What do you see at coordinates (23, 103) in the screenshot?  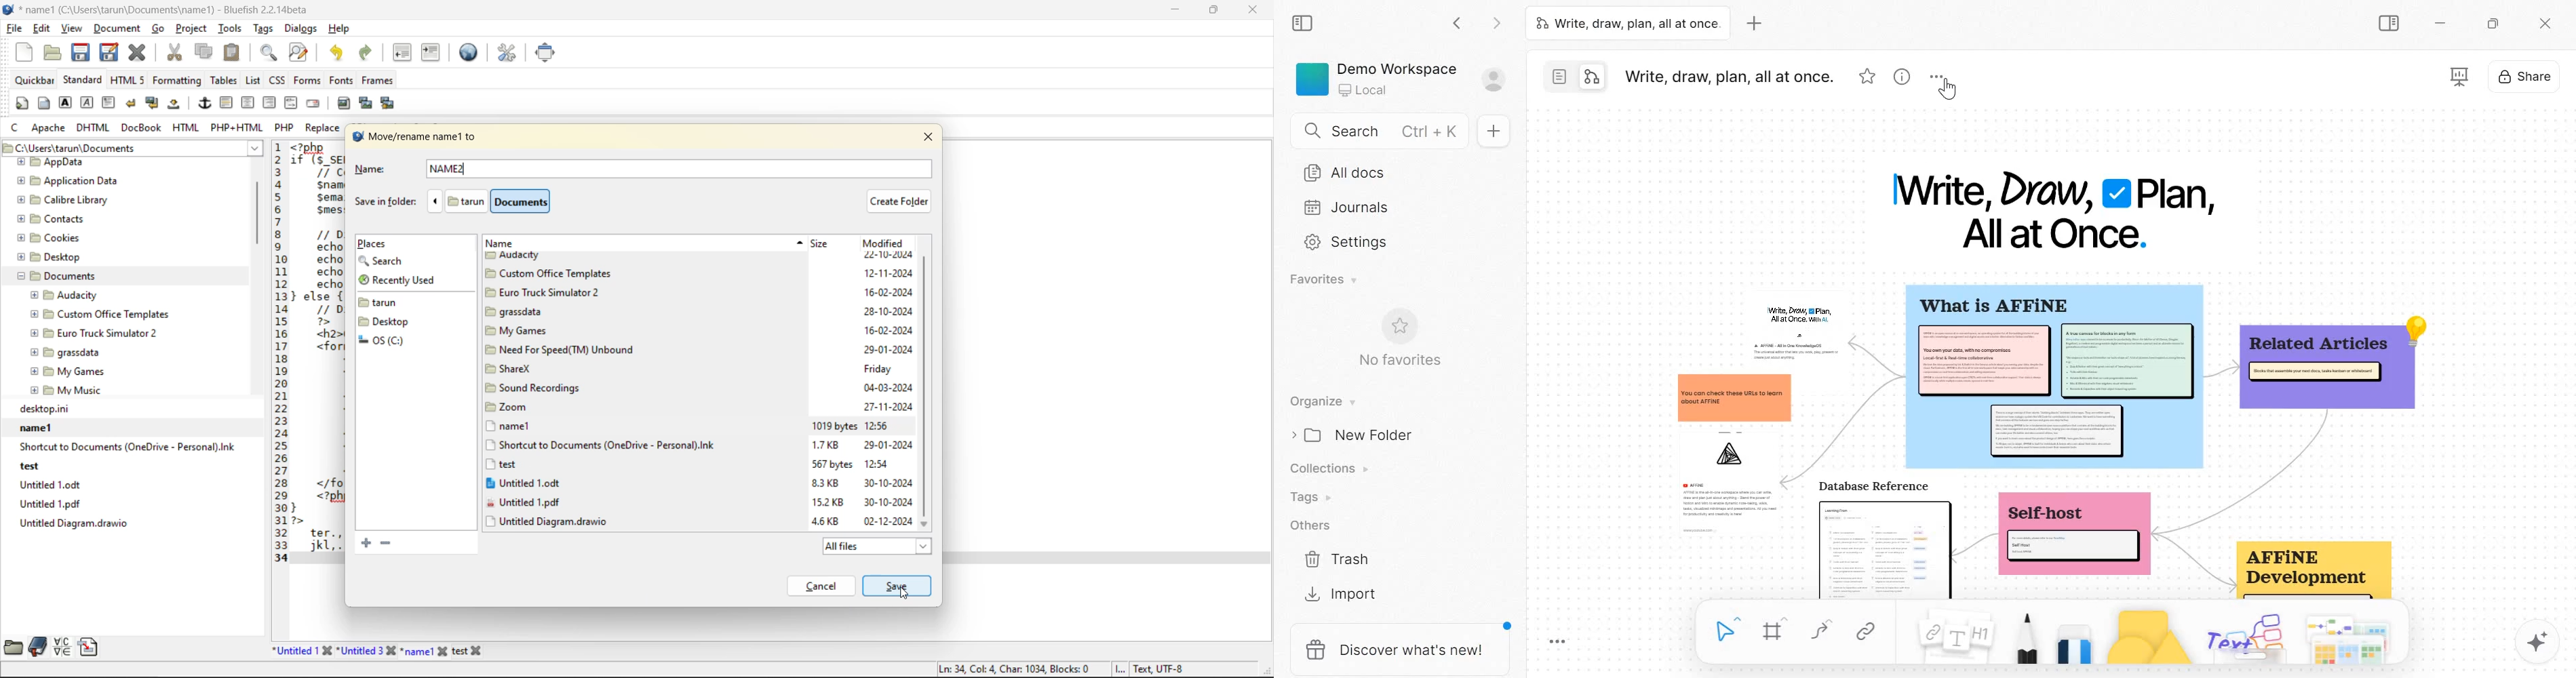 I see `quickstart` at bounding box center [23, 103].